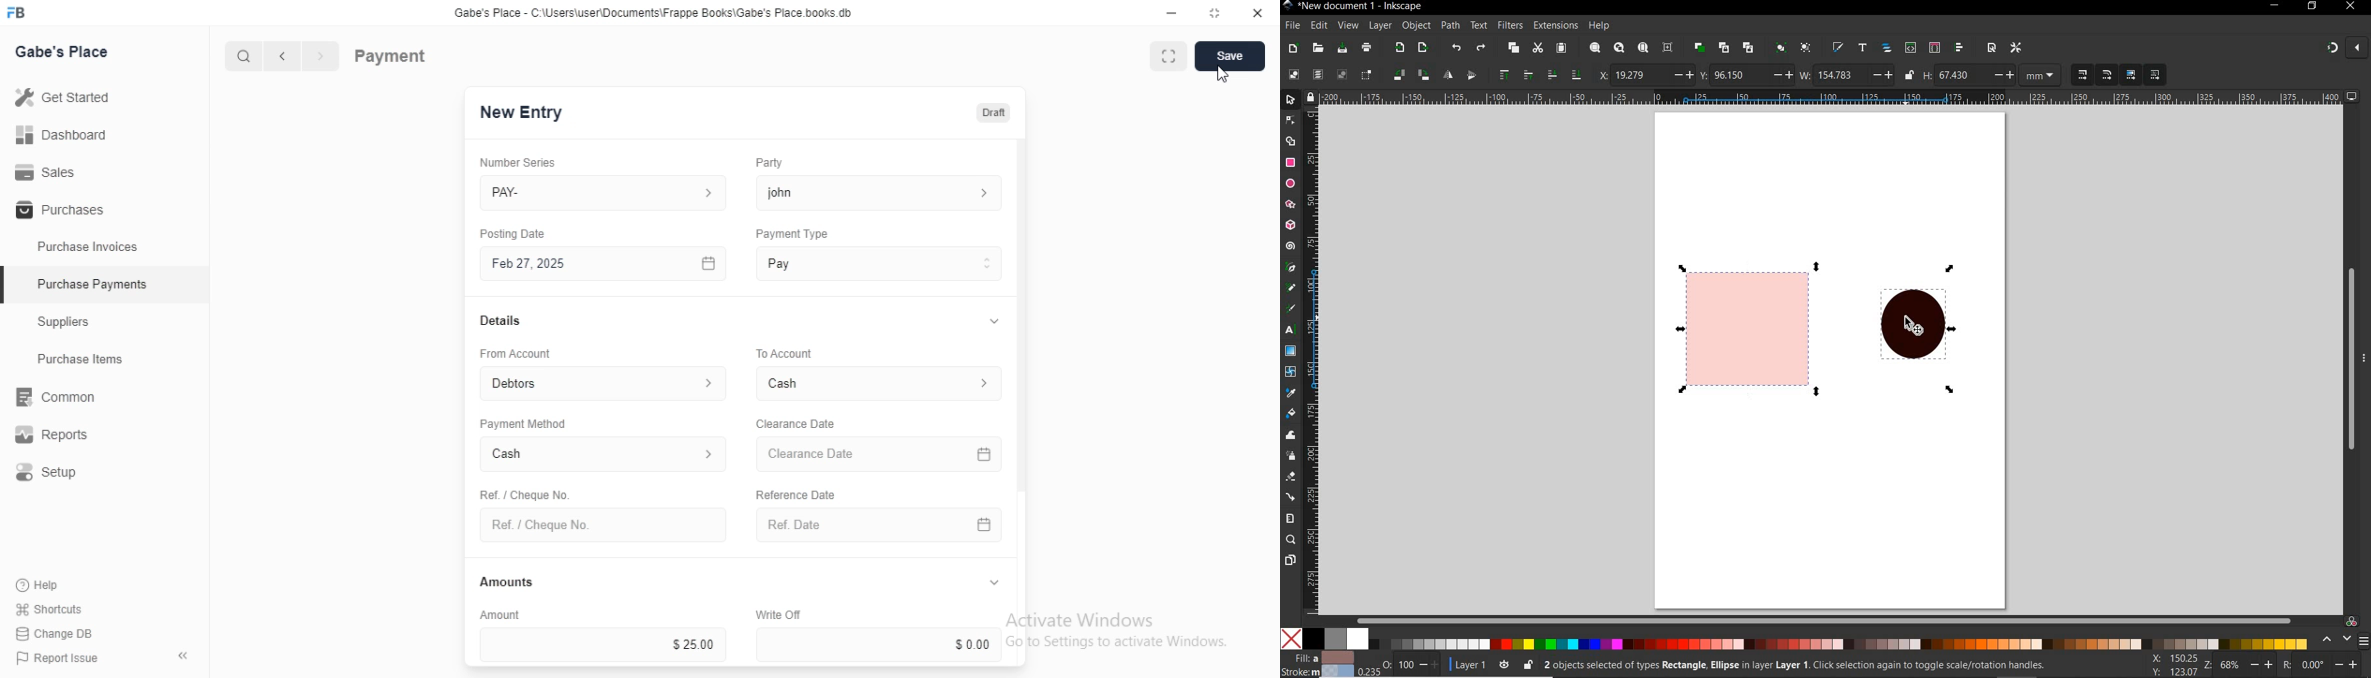 The width and height of the screenshot is (2380, 700). What do you see at coordinates (990, 322) in the screenshot?
I see `expand/collapse` at bounding box center [990, 322].